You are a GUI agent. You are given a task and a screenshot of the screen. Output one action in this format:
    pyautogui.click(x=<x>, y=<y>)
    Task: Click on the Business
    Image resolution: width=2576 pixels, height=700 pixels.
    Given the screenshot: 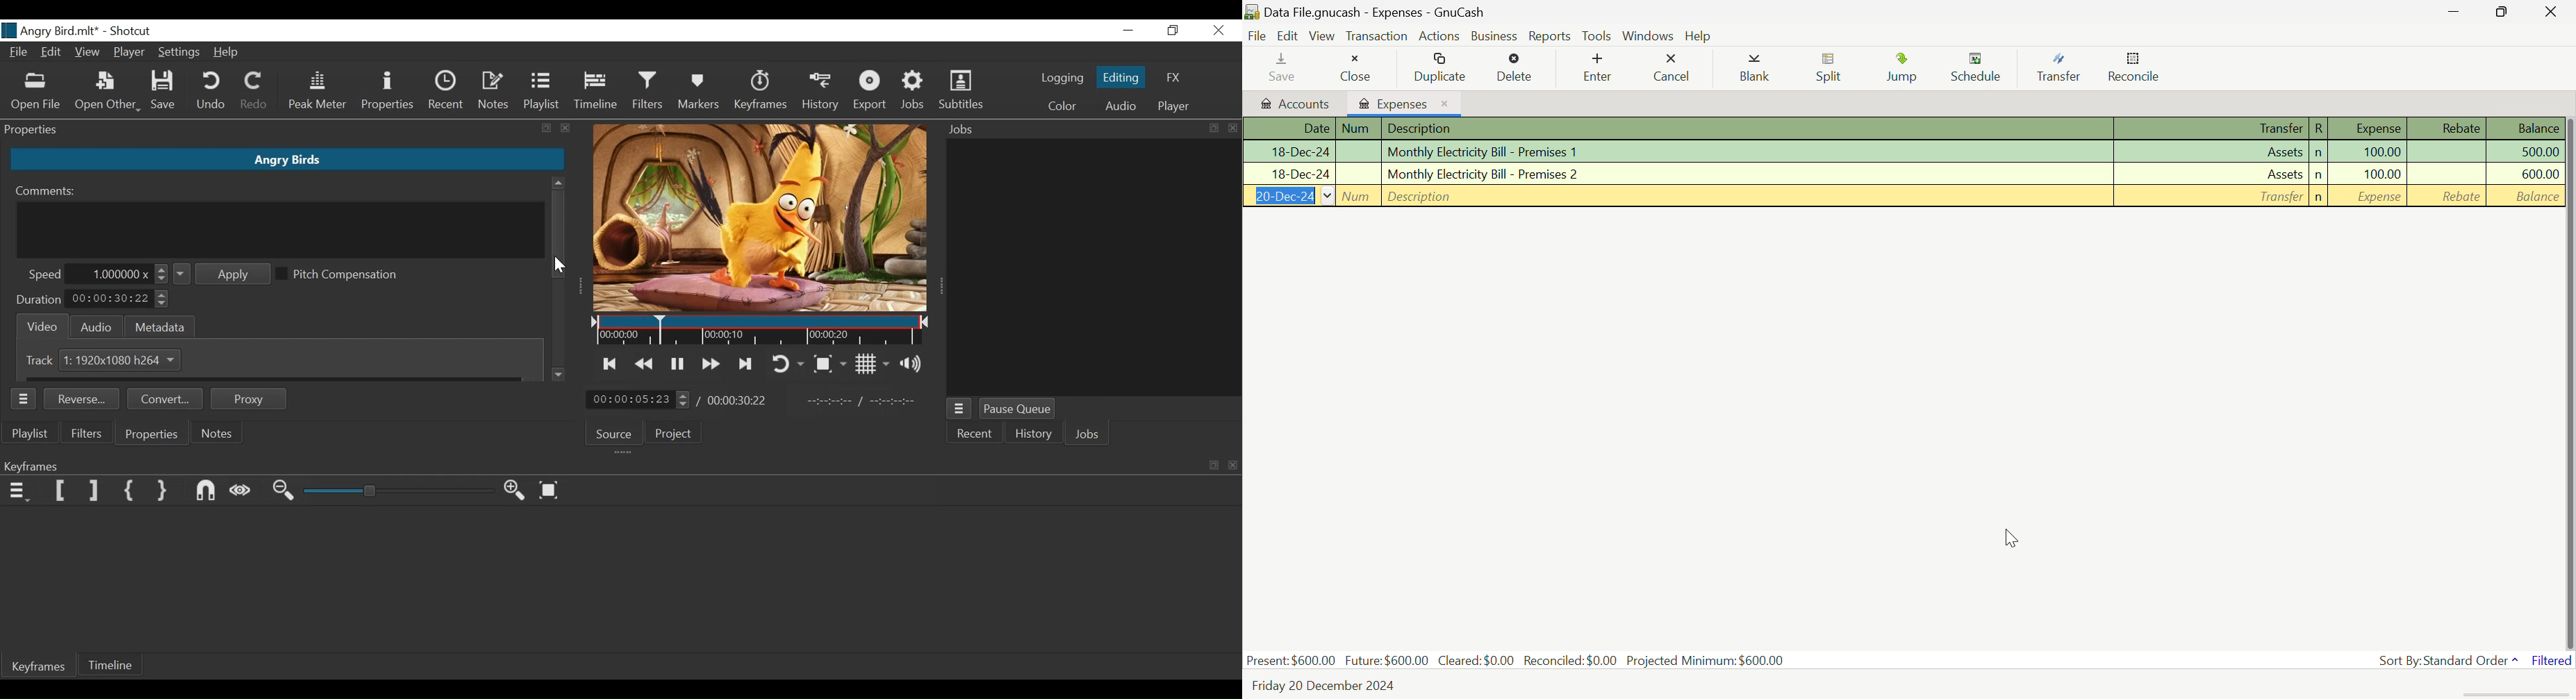 What is the action you would take?
    pyautogui.click(x=1495, y=36)
    